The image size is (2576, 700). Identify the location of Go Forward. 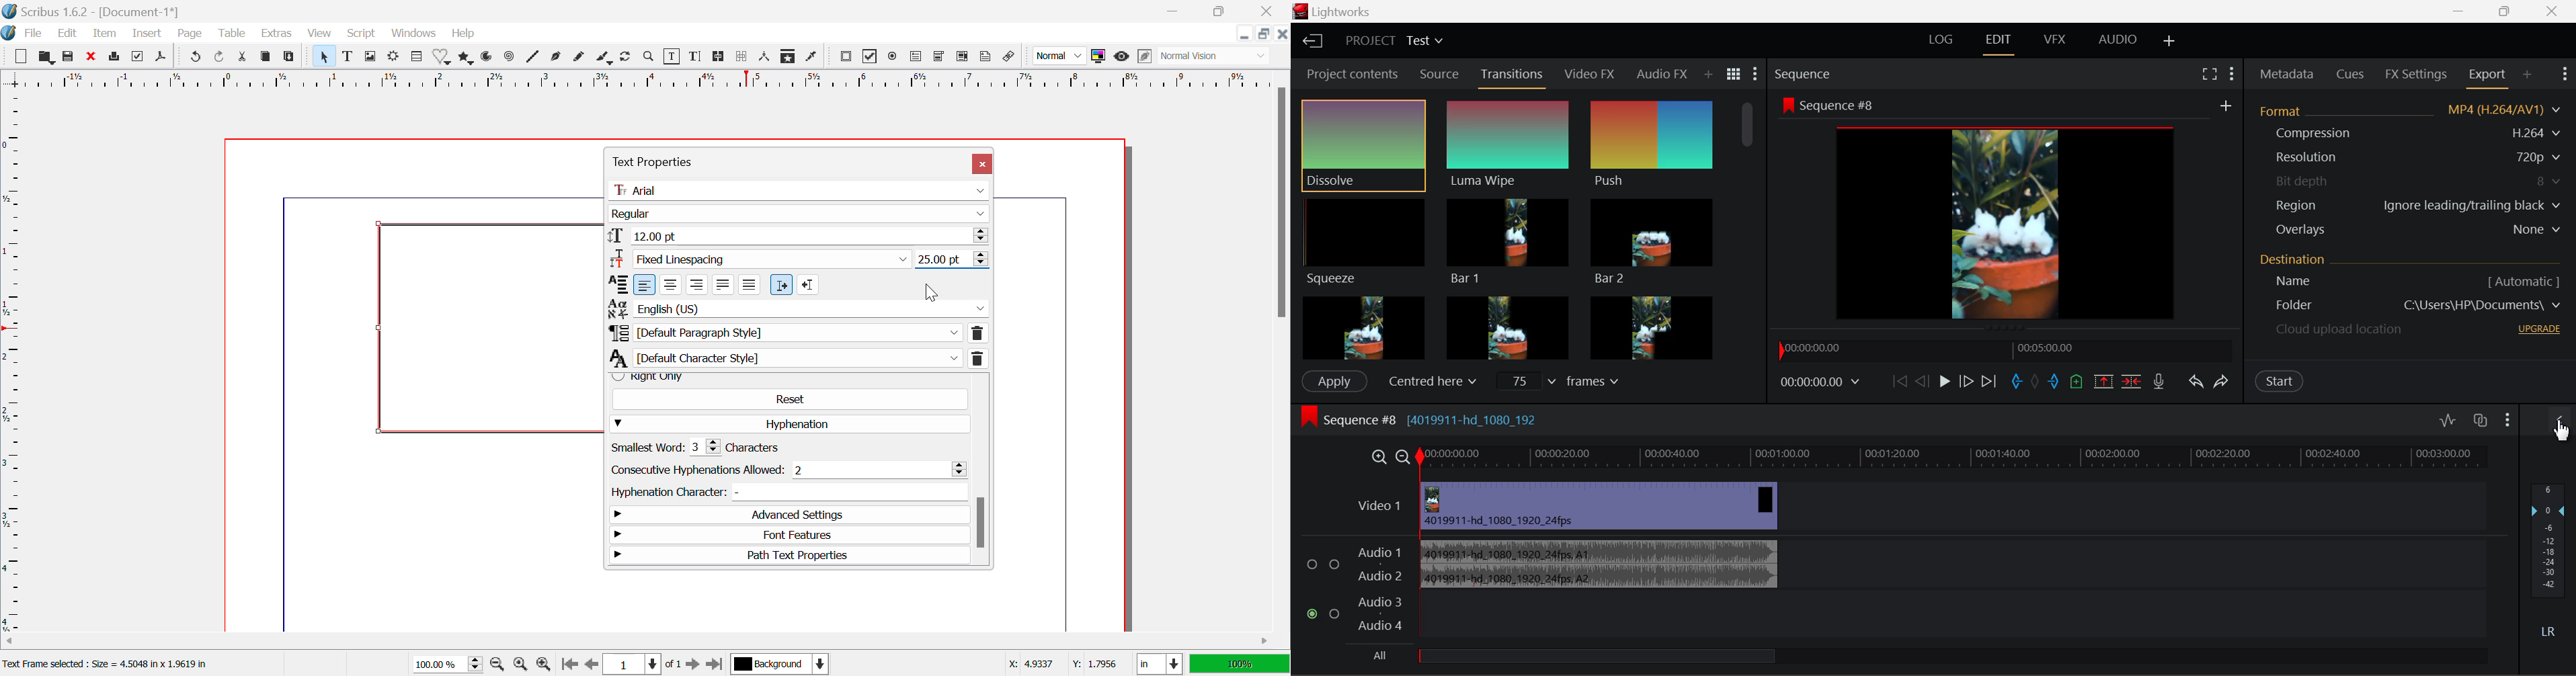
(1967, 382).